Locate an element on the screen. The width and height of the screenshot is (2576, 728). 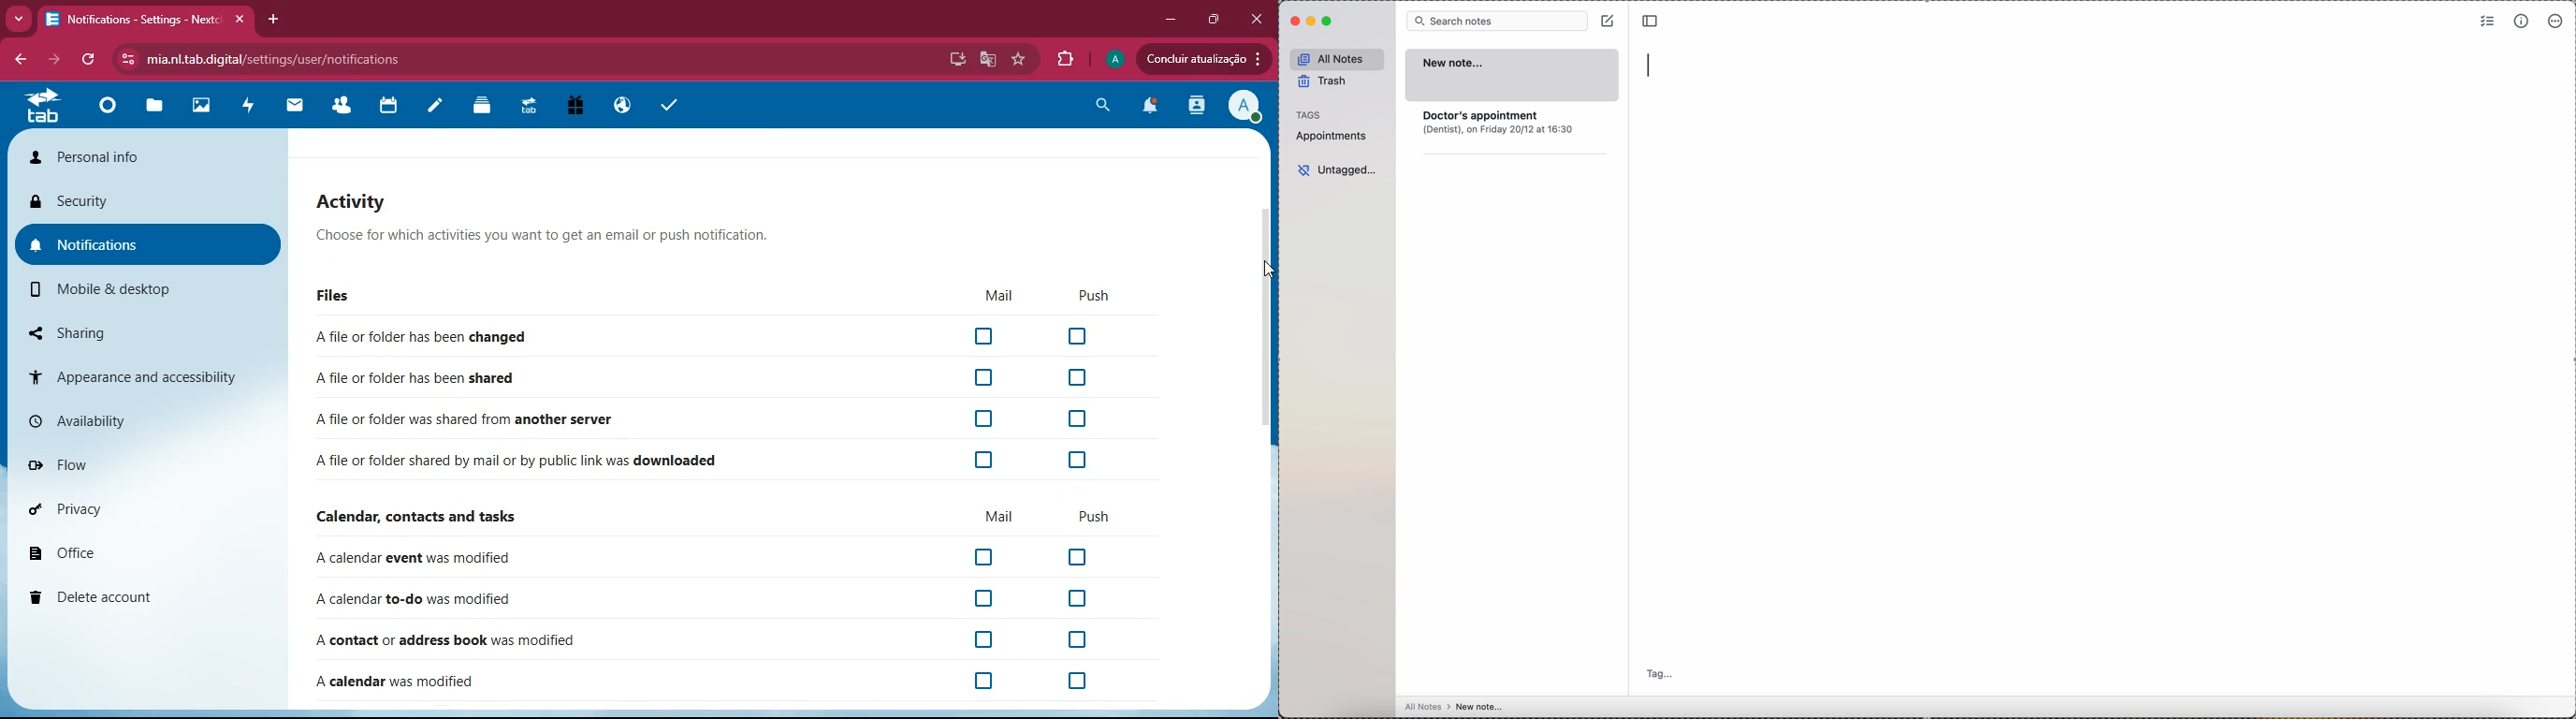
add tab is located at coordinates (273, 18).